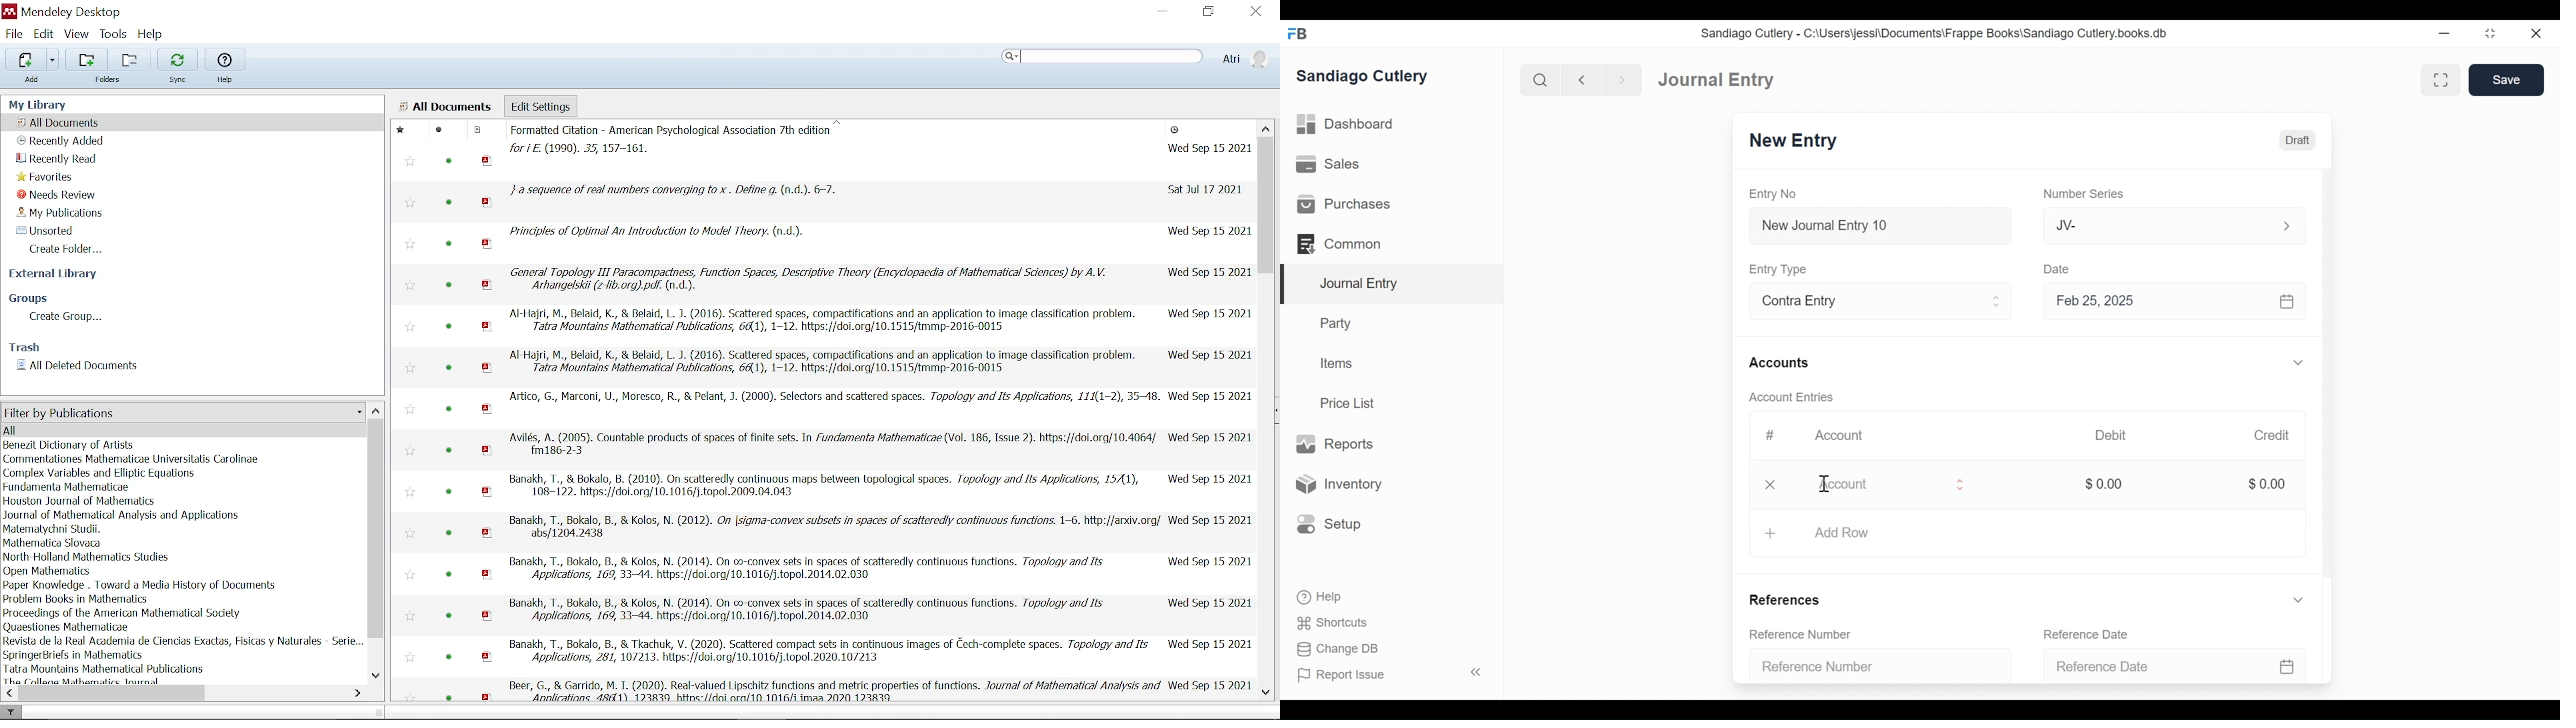  Describe the element at coordinates (488, 574) in the screenshot. I see `pdf` at that location.